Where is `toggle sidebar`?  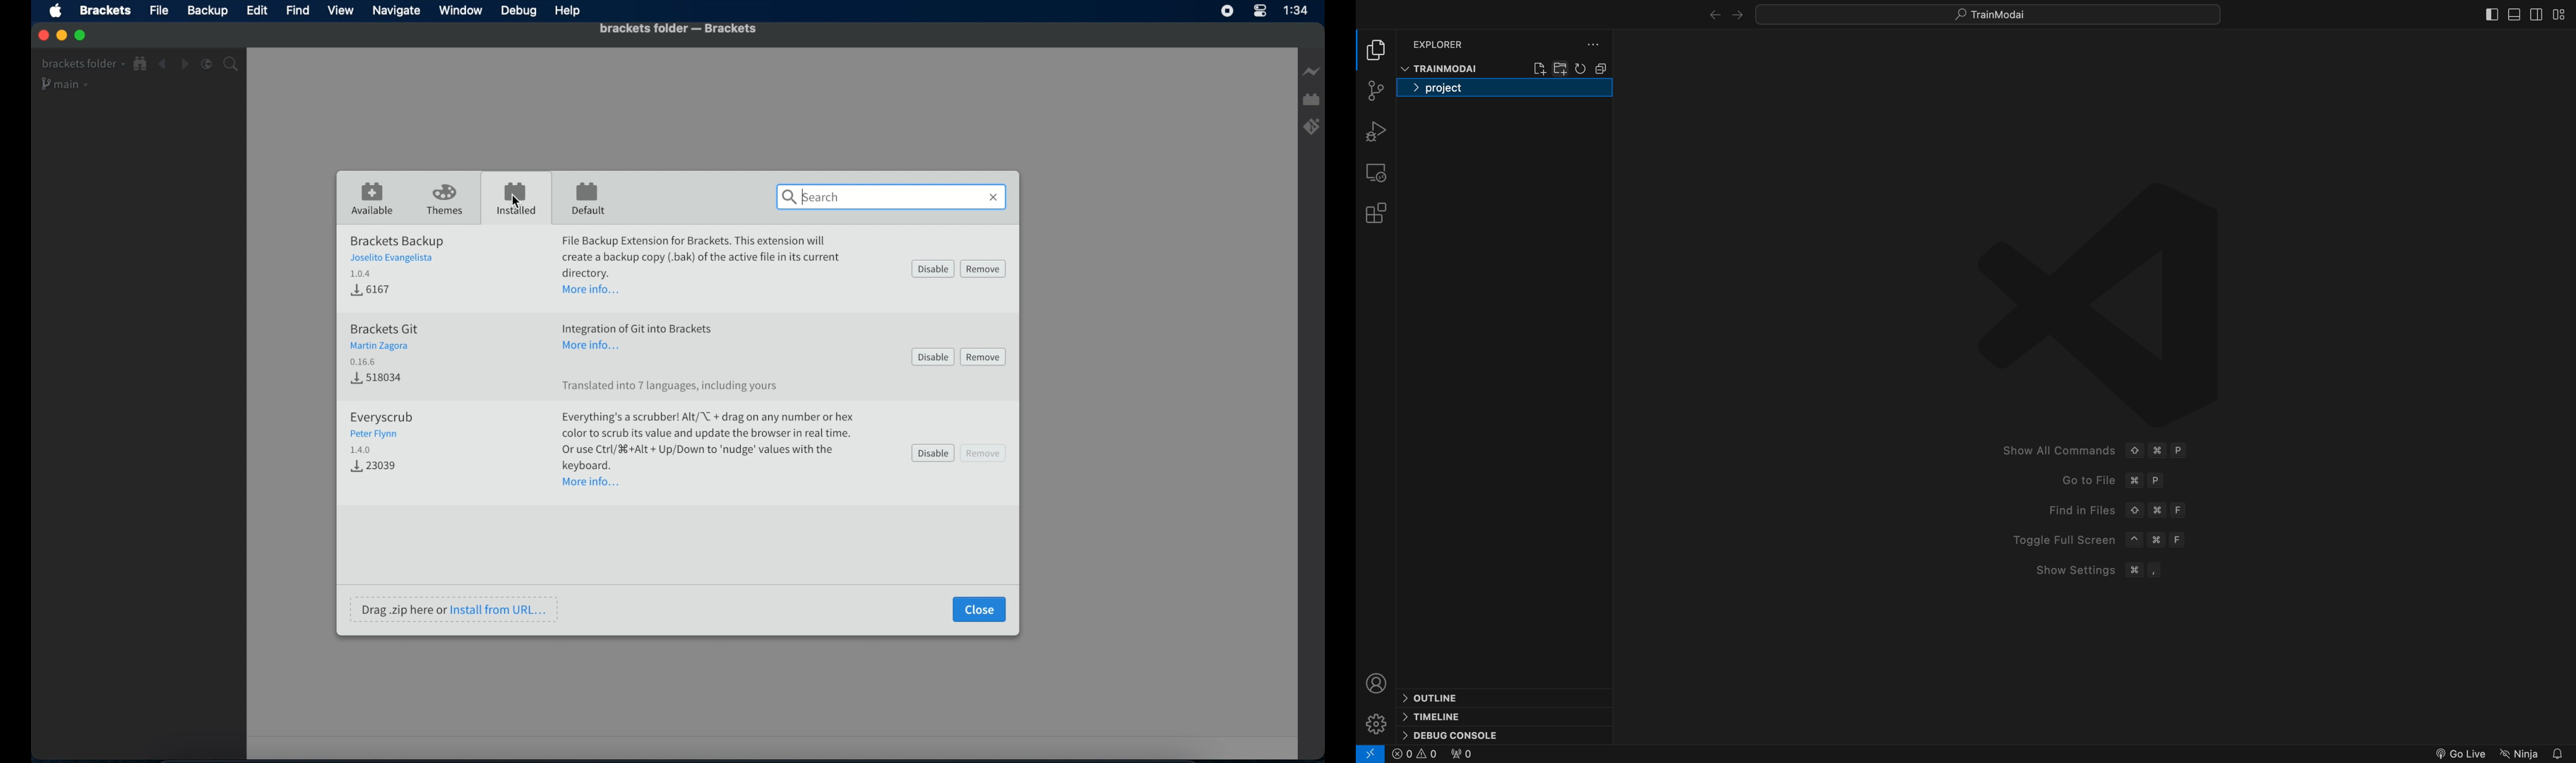
toggle sidebar is located at coordinates (2562, 14).